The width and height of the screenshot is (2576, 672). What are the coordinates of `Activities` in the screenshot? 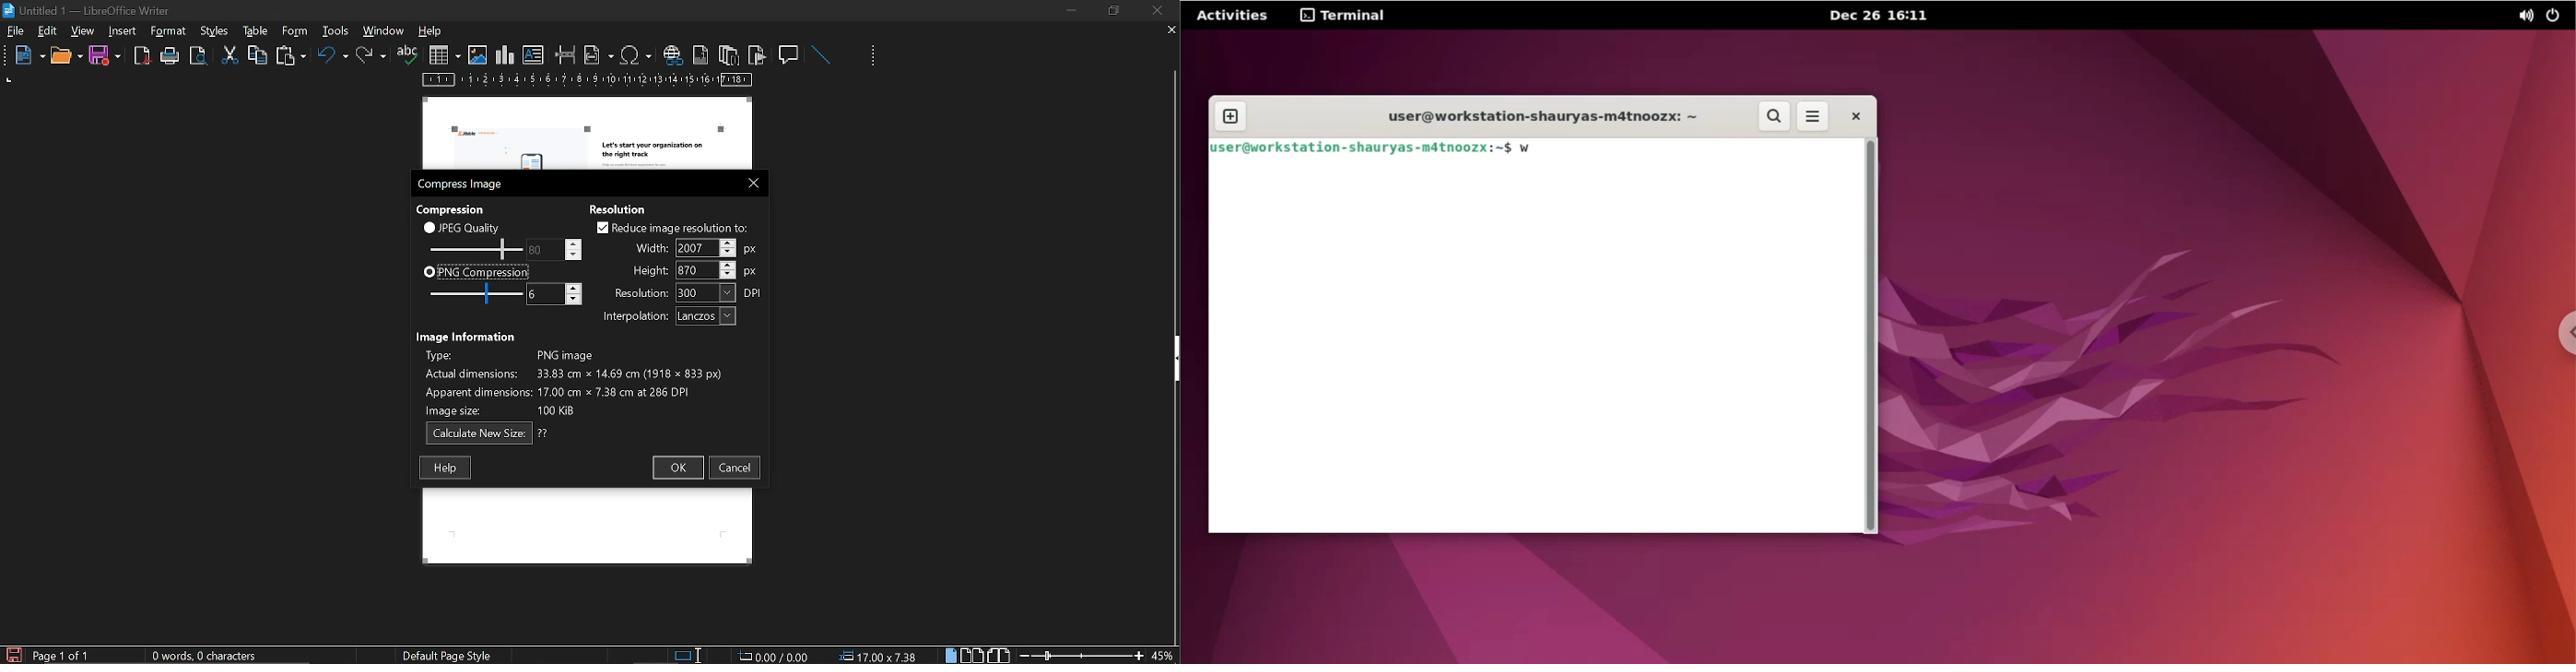 It's located at (1234, 15).